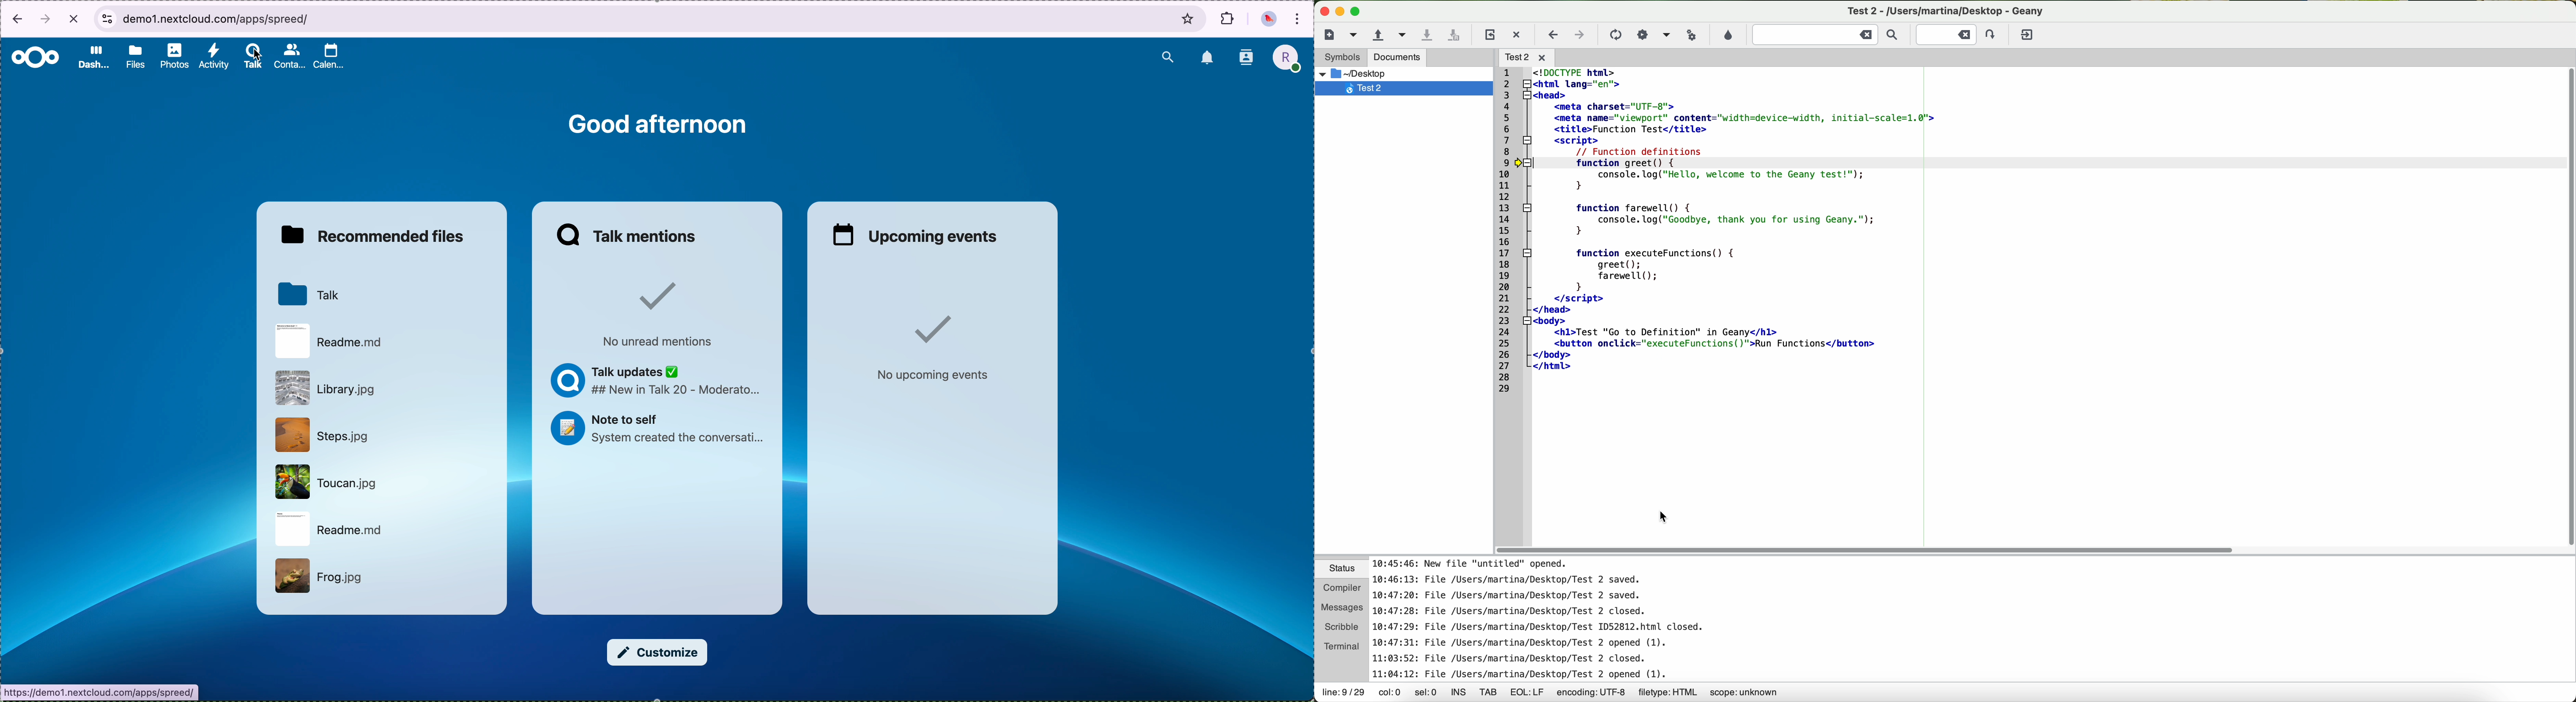 This screenshot has height=728, width=2576. Describe the element at coordinates (1289, 57) in the screenshot. I see `profile picture` at that location.